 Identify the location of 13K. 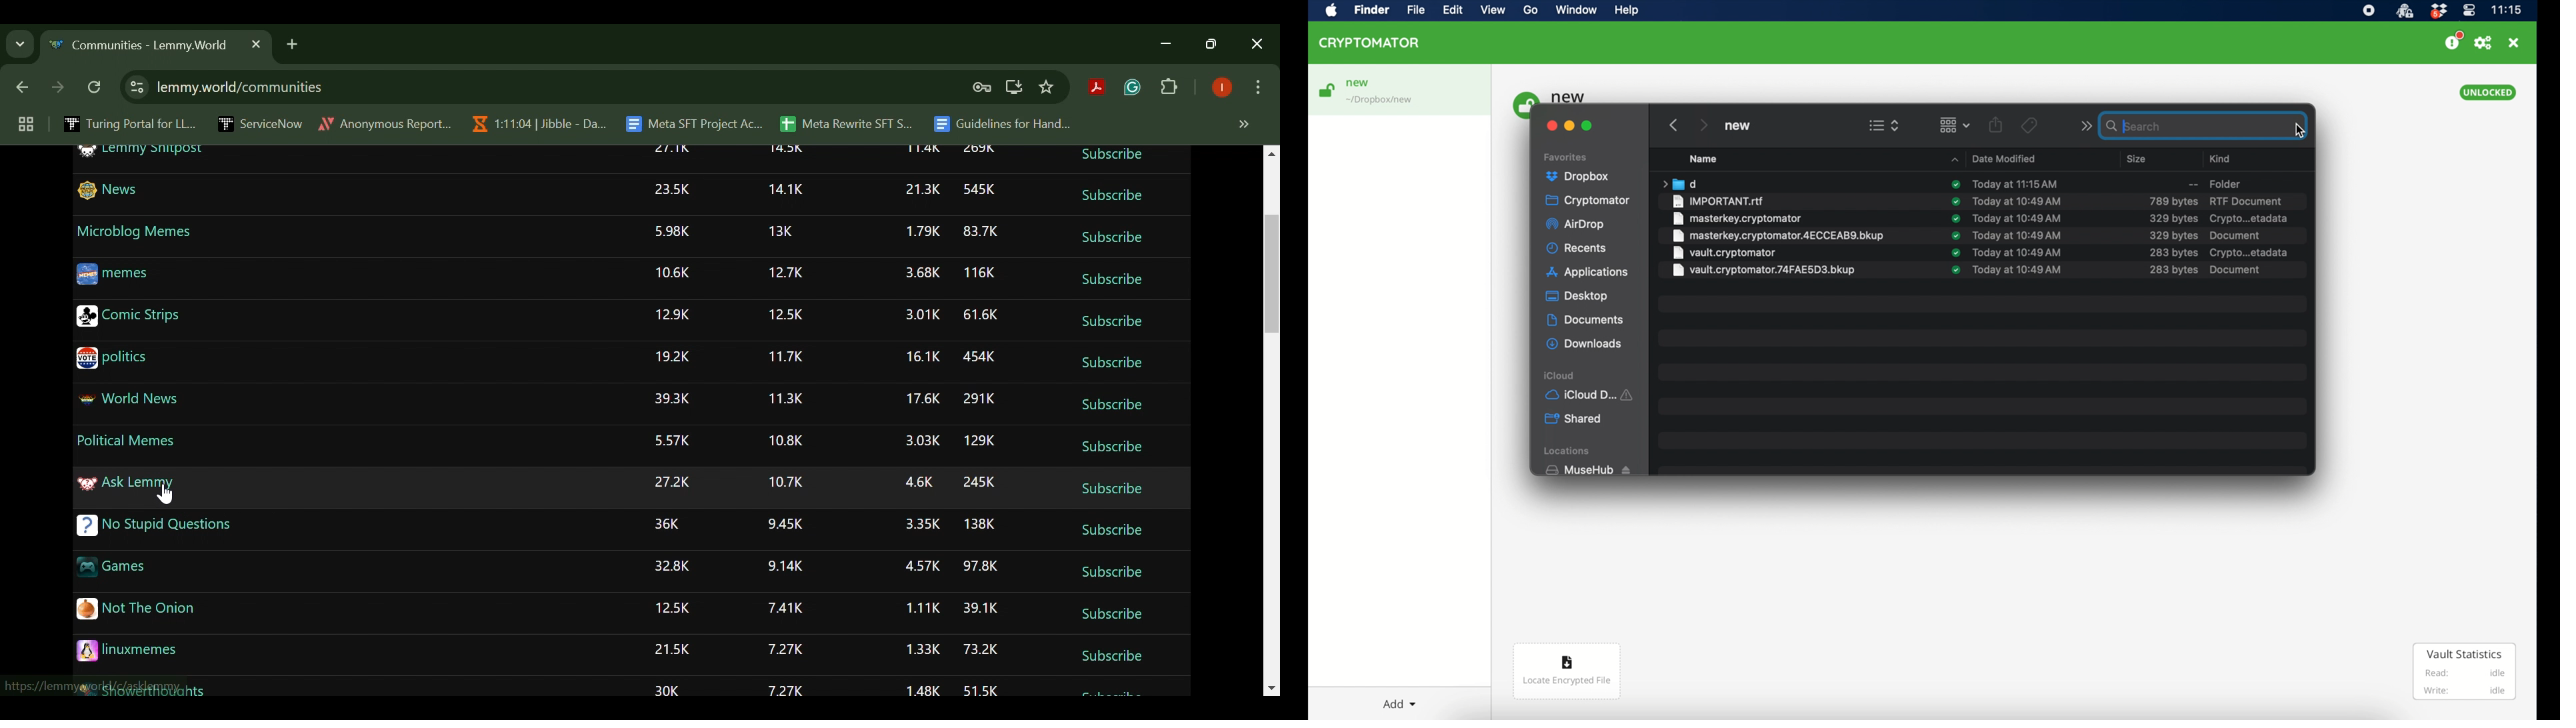
(780, 231).